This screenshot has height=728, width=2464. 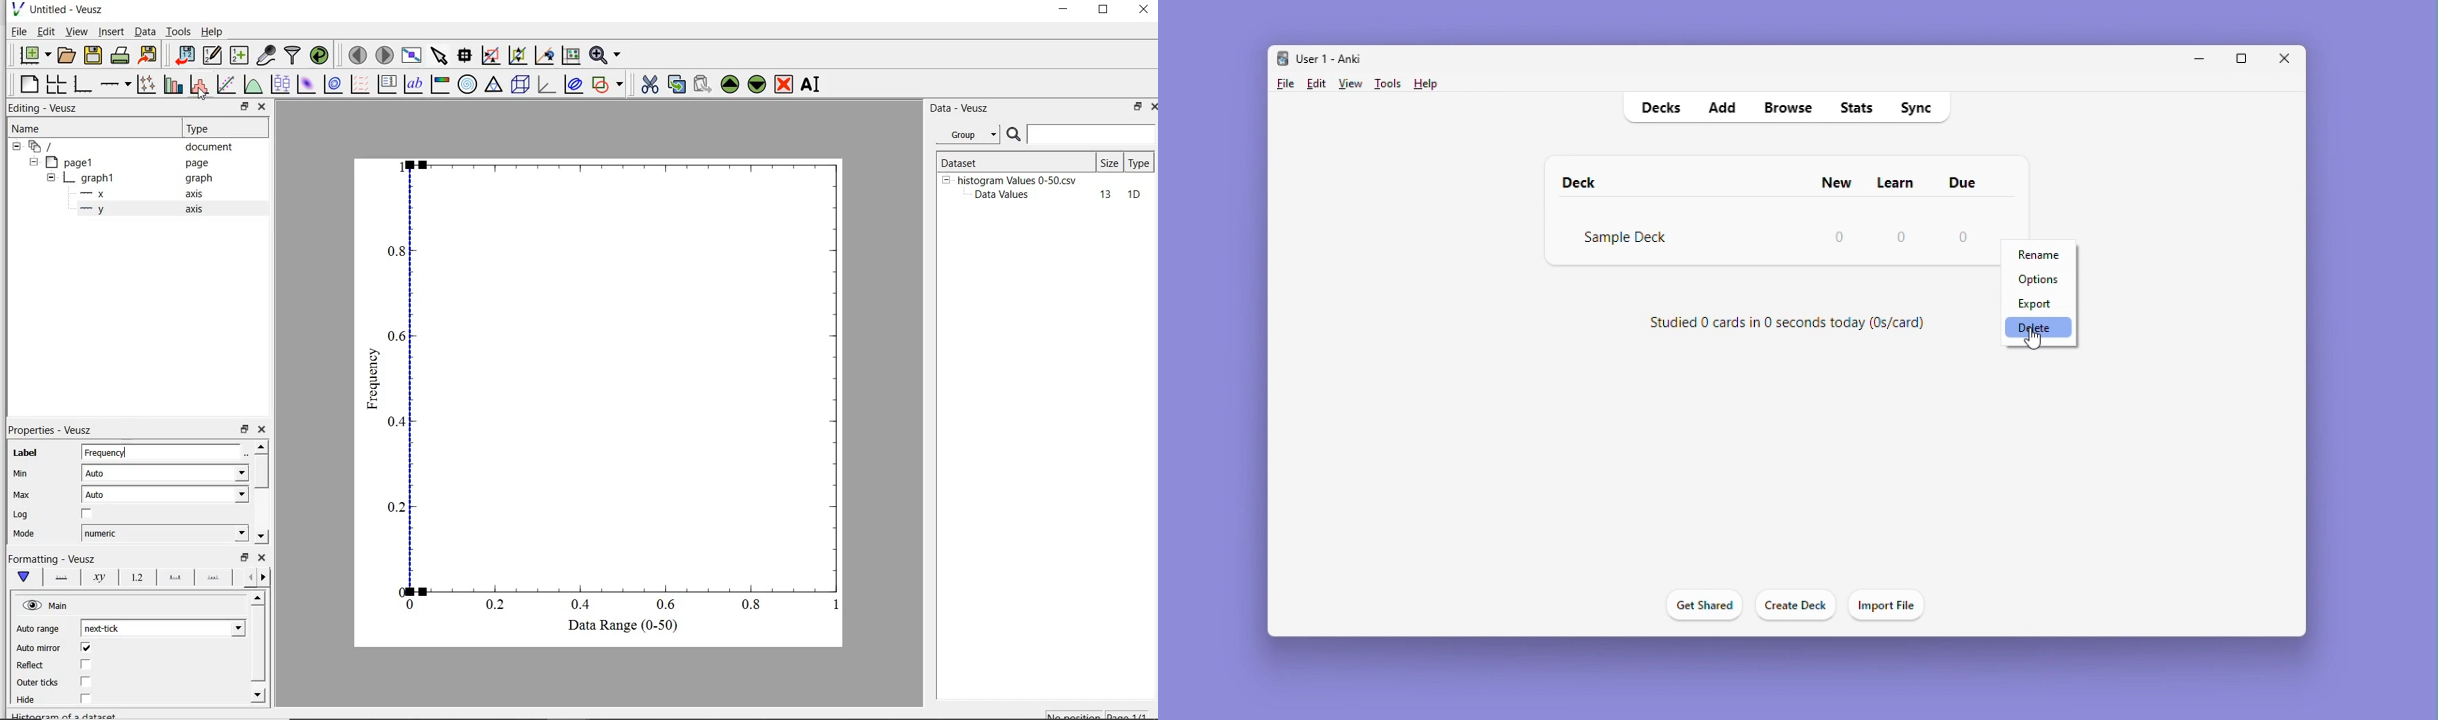 What do you see at coordinates (1786, 107) in the screenshot?
I see `Browse` at bounding box center [1786, 107].